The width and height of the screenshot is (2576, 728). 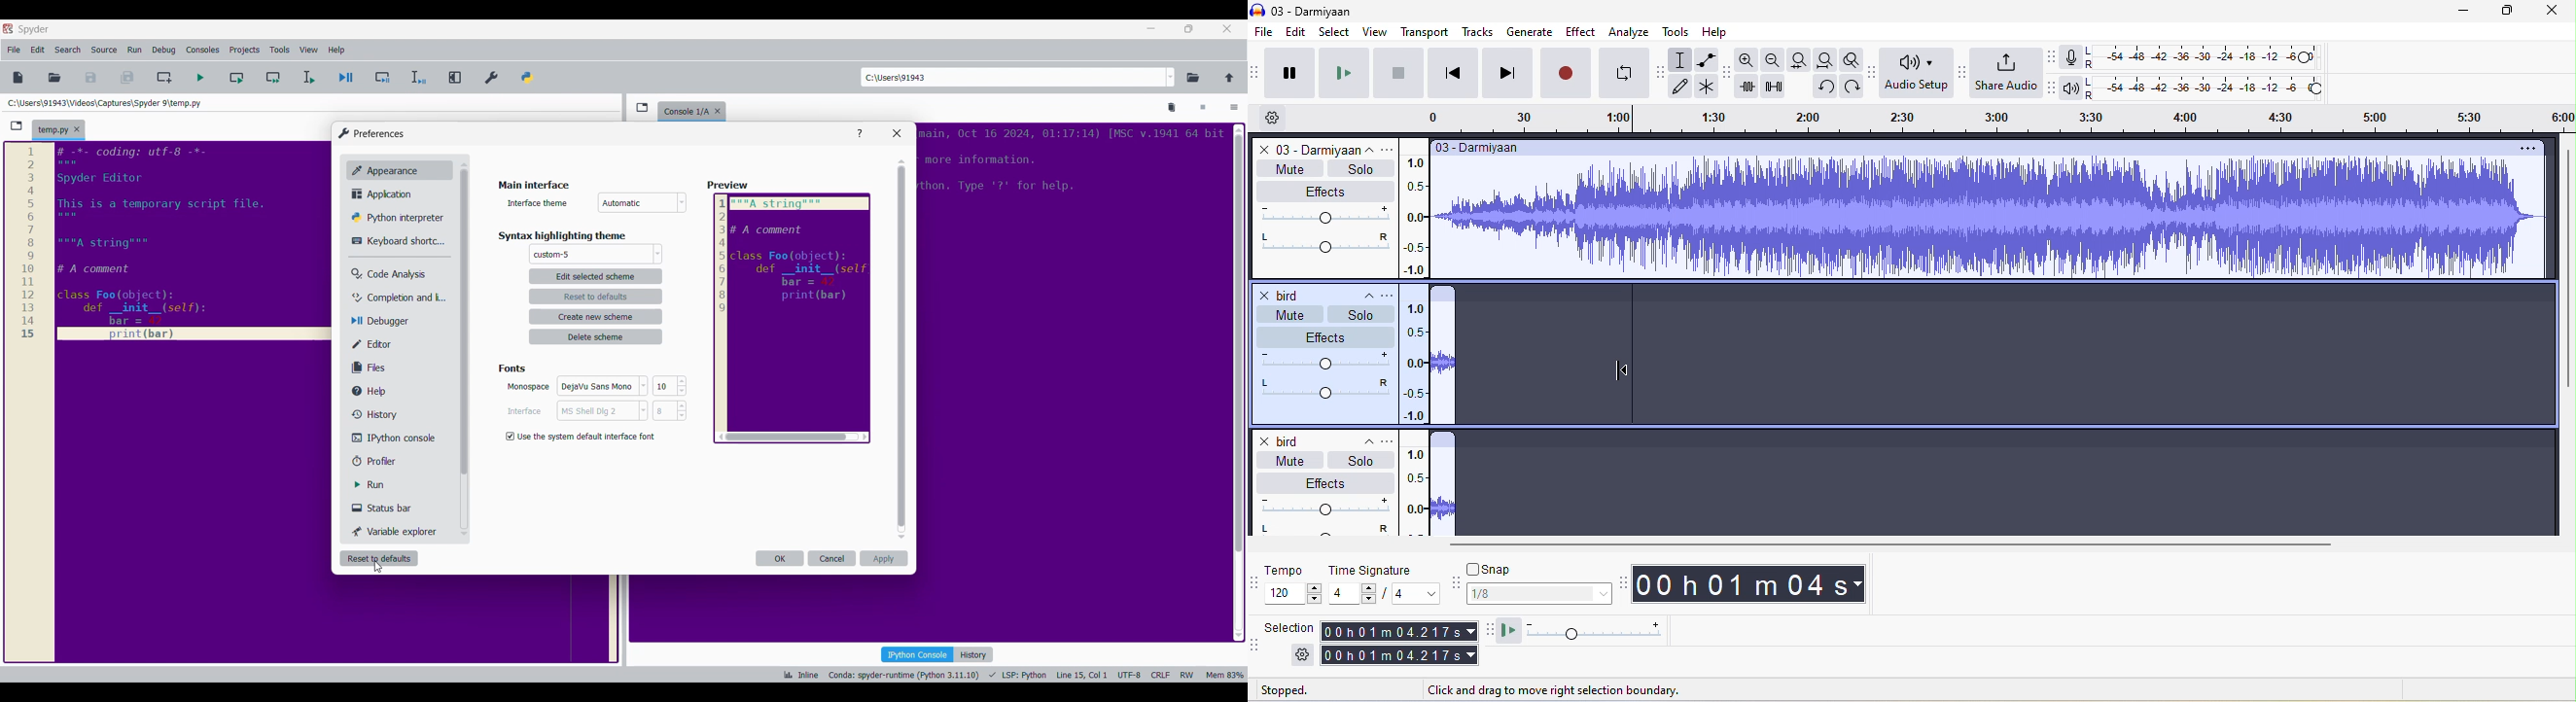 What do you see at coordinates (400, 532) in the screenshot?
I see `Variable explorer` at bounding box center [400, 532].